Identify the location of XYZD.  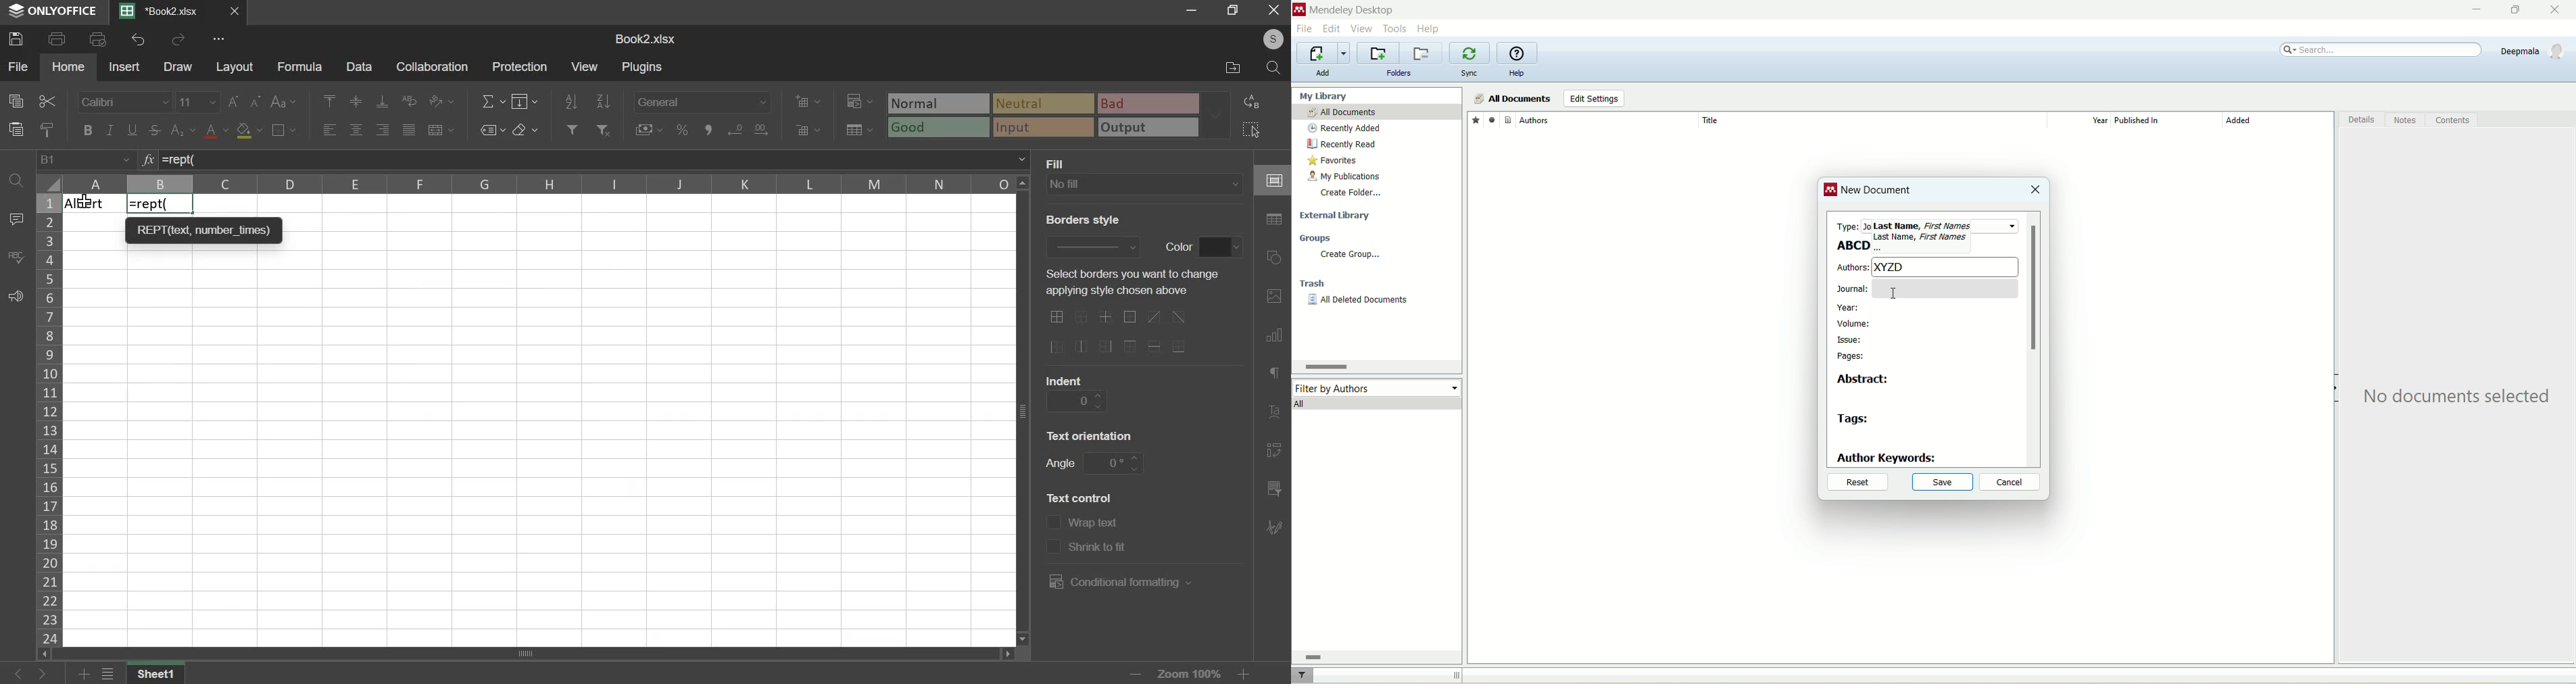
(1946, 268).